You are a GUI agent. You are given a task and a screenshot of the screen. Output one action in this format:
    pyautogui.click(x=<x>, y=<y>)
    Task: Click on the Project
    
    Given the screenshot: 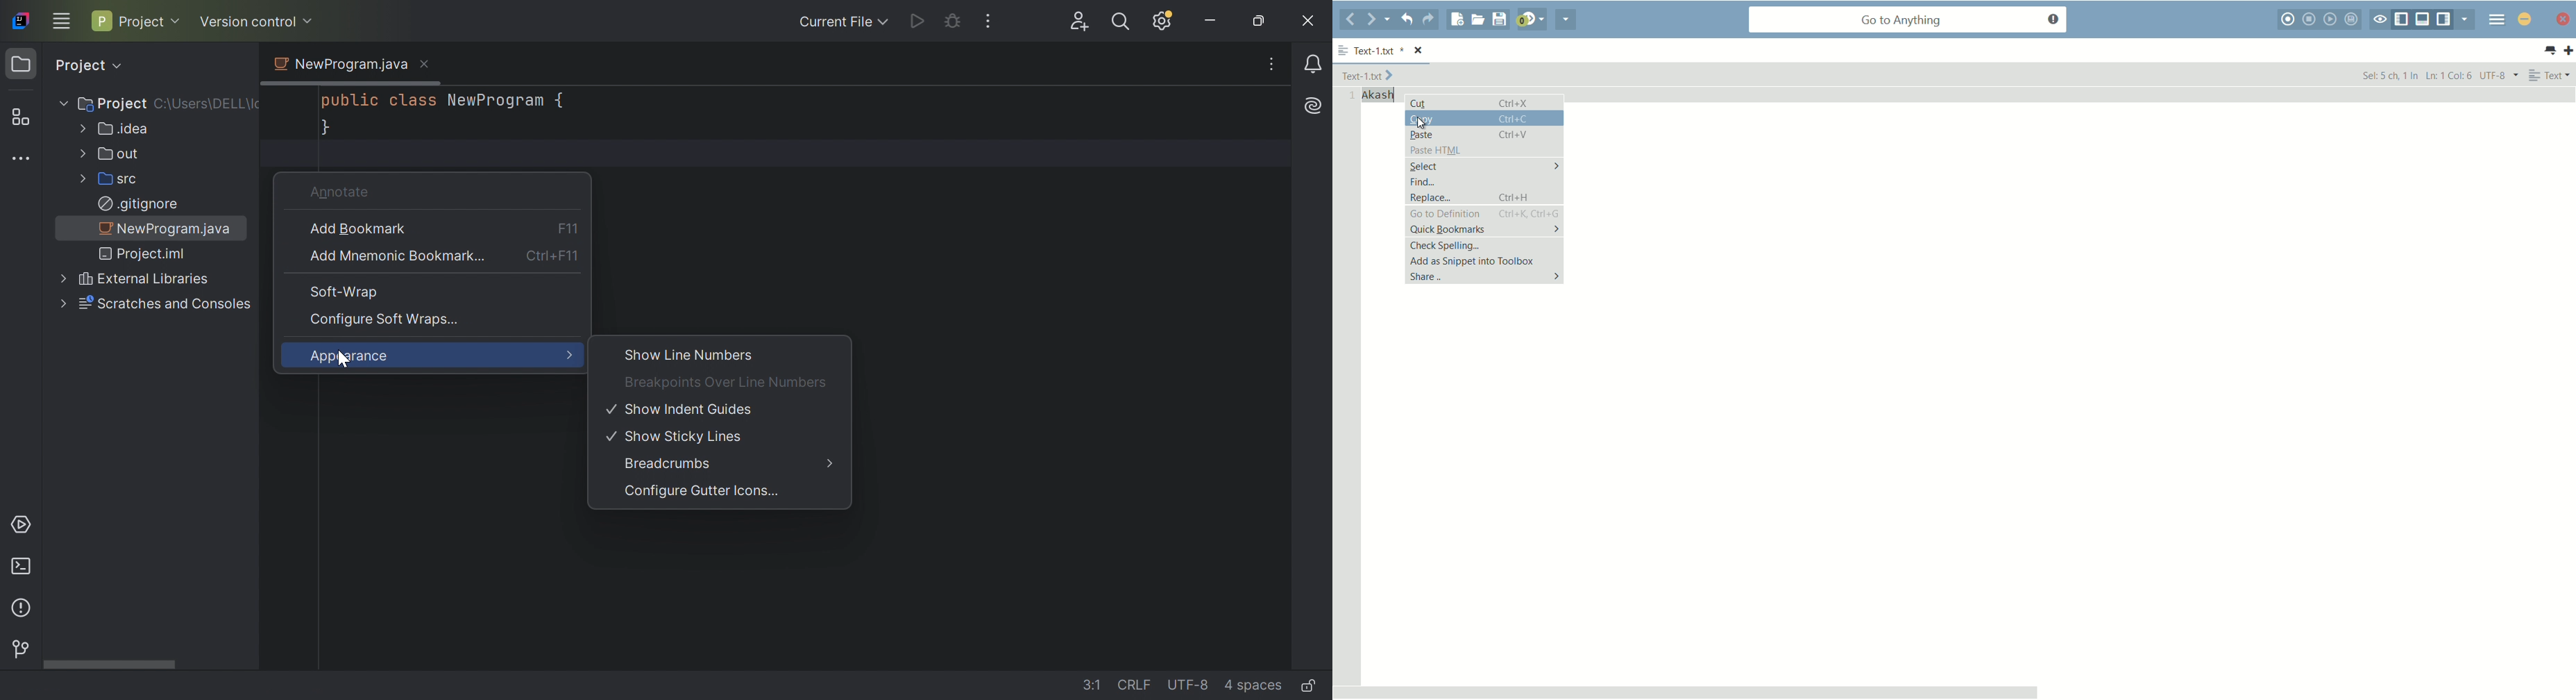 What is the action you would take?
    pyautogui.click(x=78, y=65)
    